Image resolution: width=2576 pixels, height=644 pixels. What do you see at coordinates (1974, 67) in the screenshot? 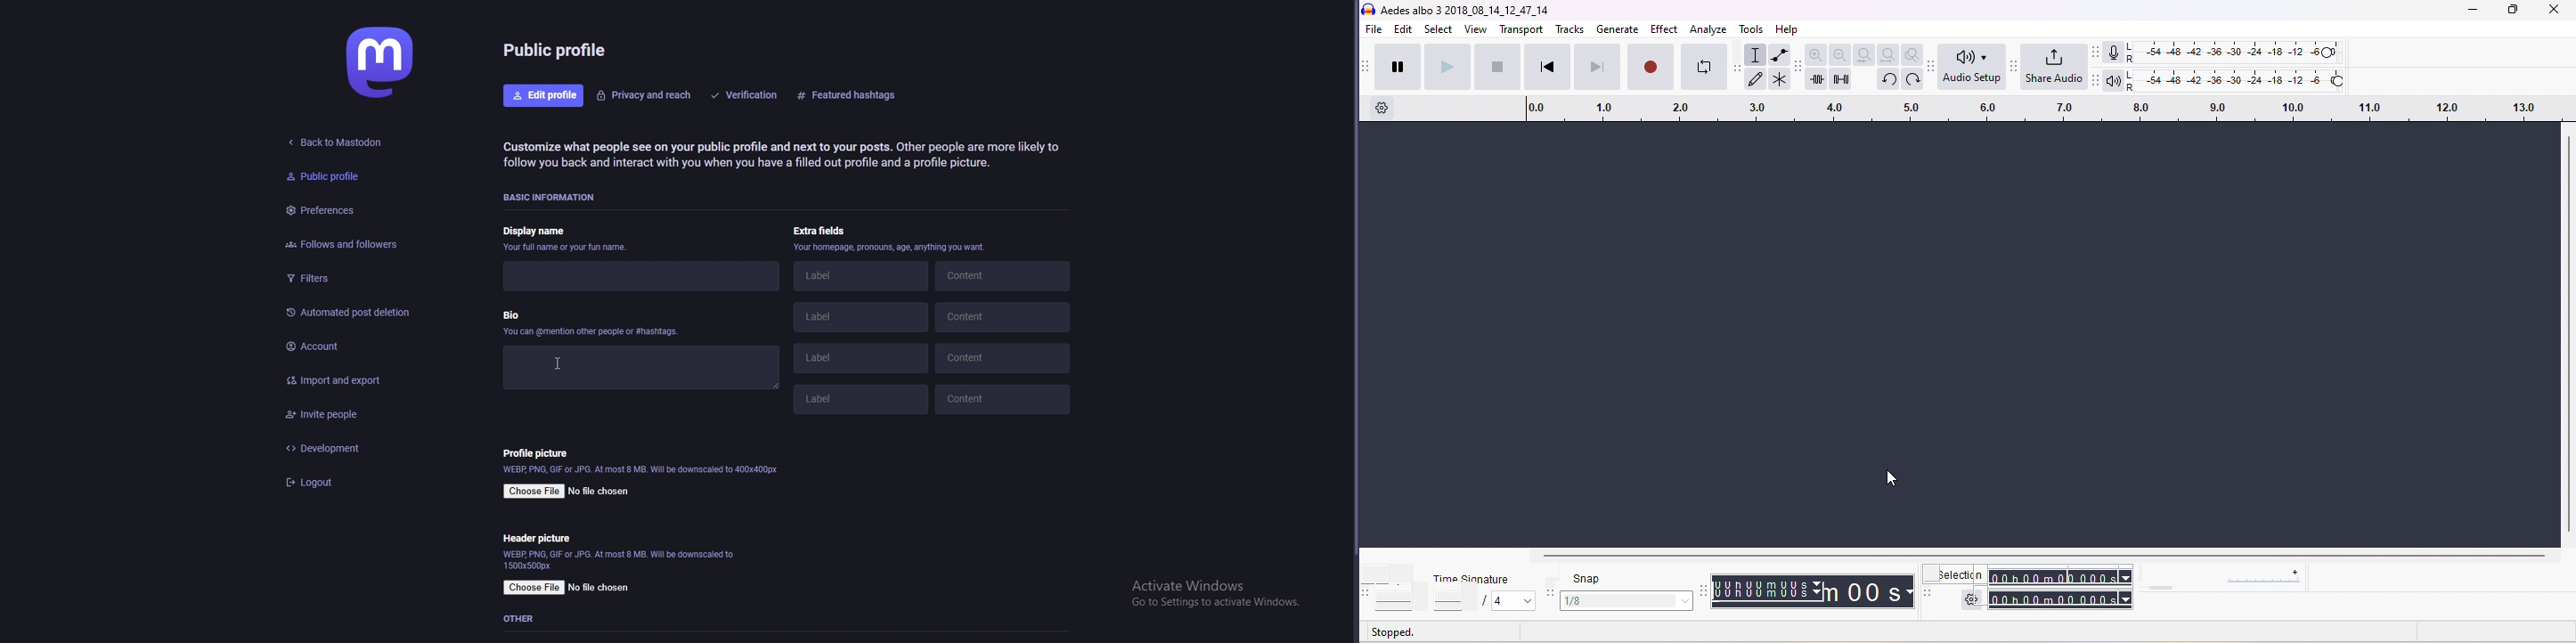
I see `audio set up` at bounding box center [1974, 67].